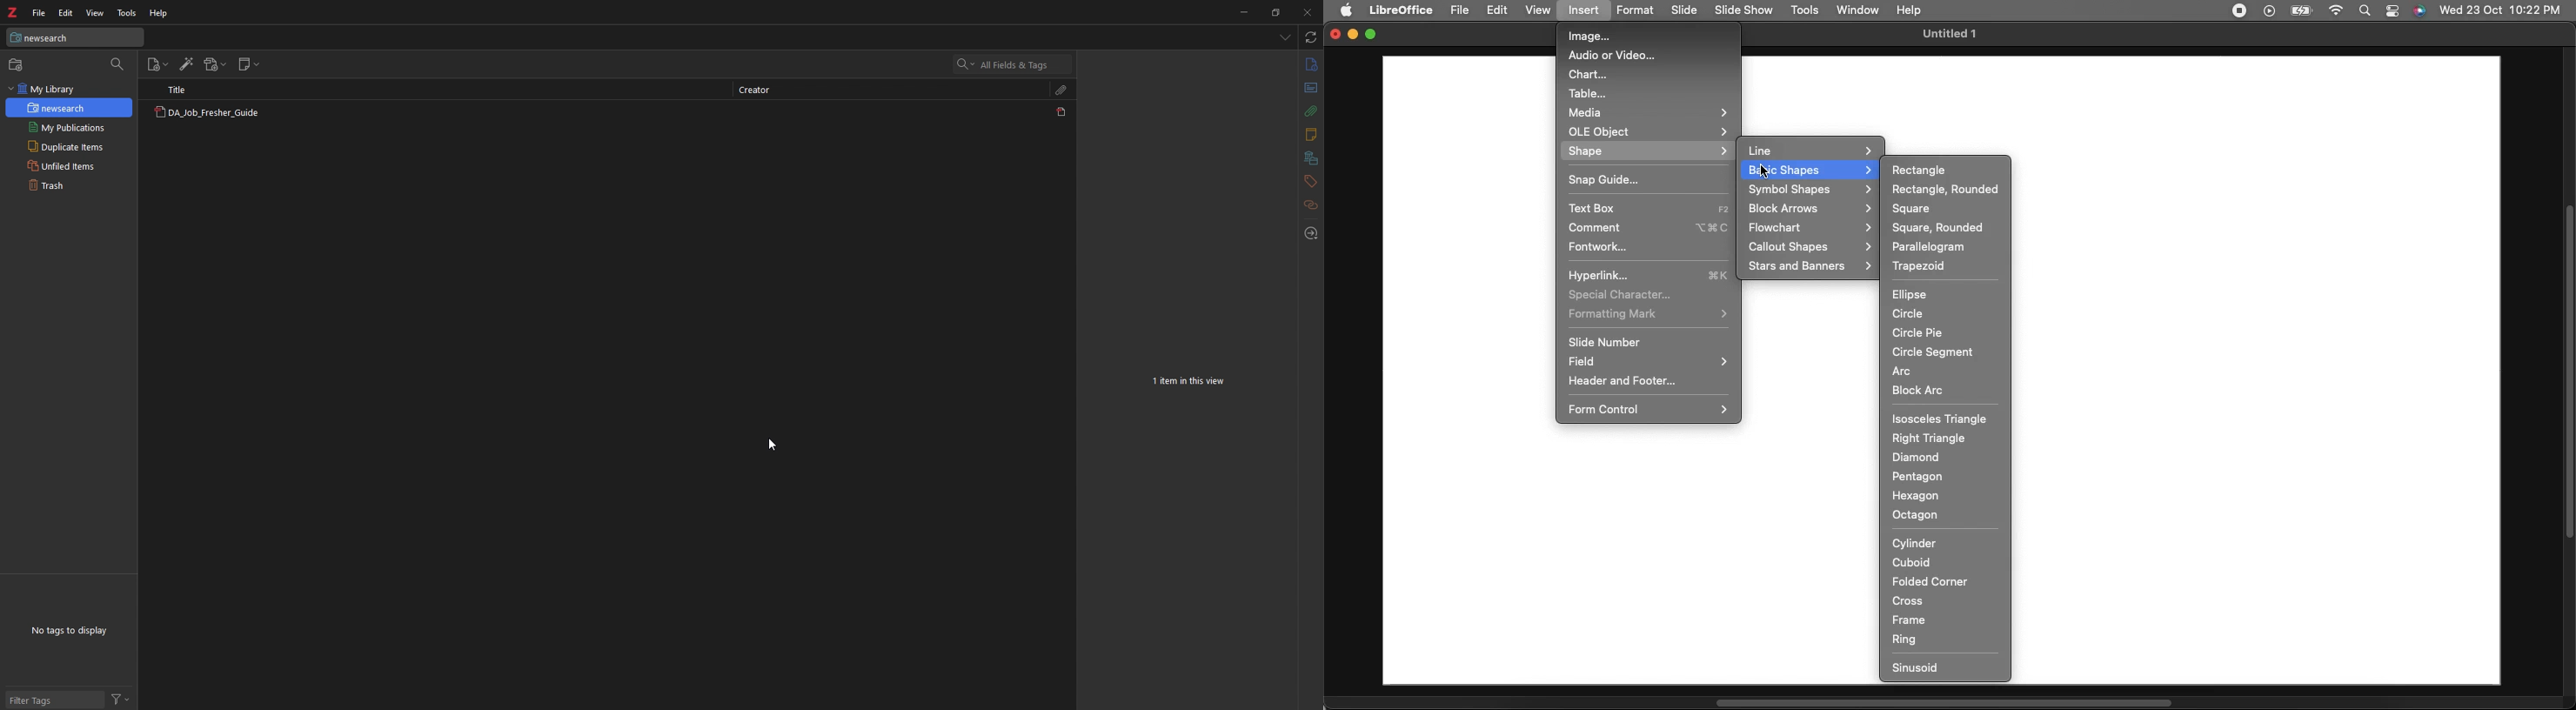  What do you see at coordinates (55, 700) in the screenshot?
I see `filter tags` at bounding box center [55, 700].